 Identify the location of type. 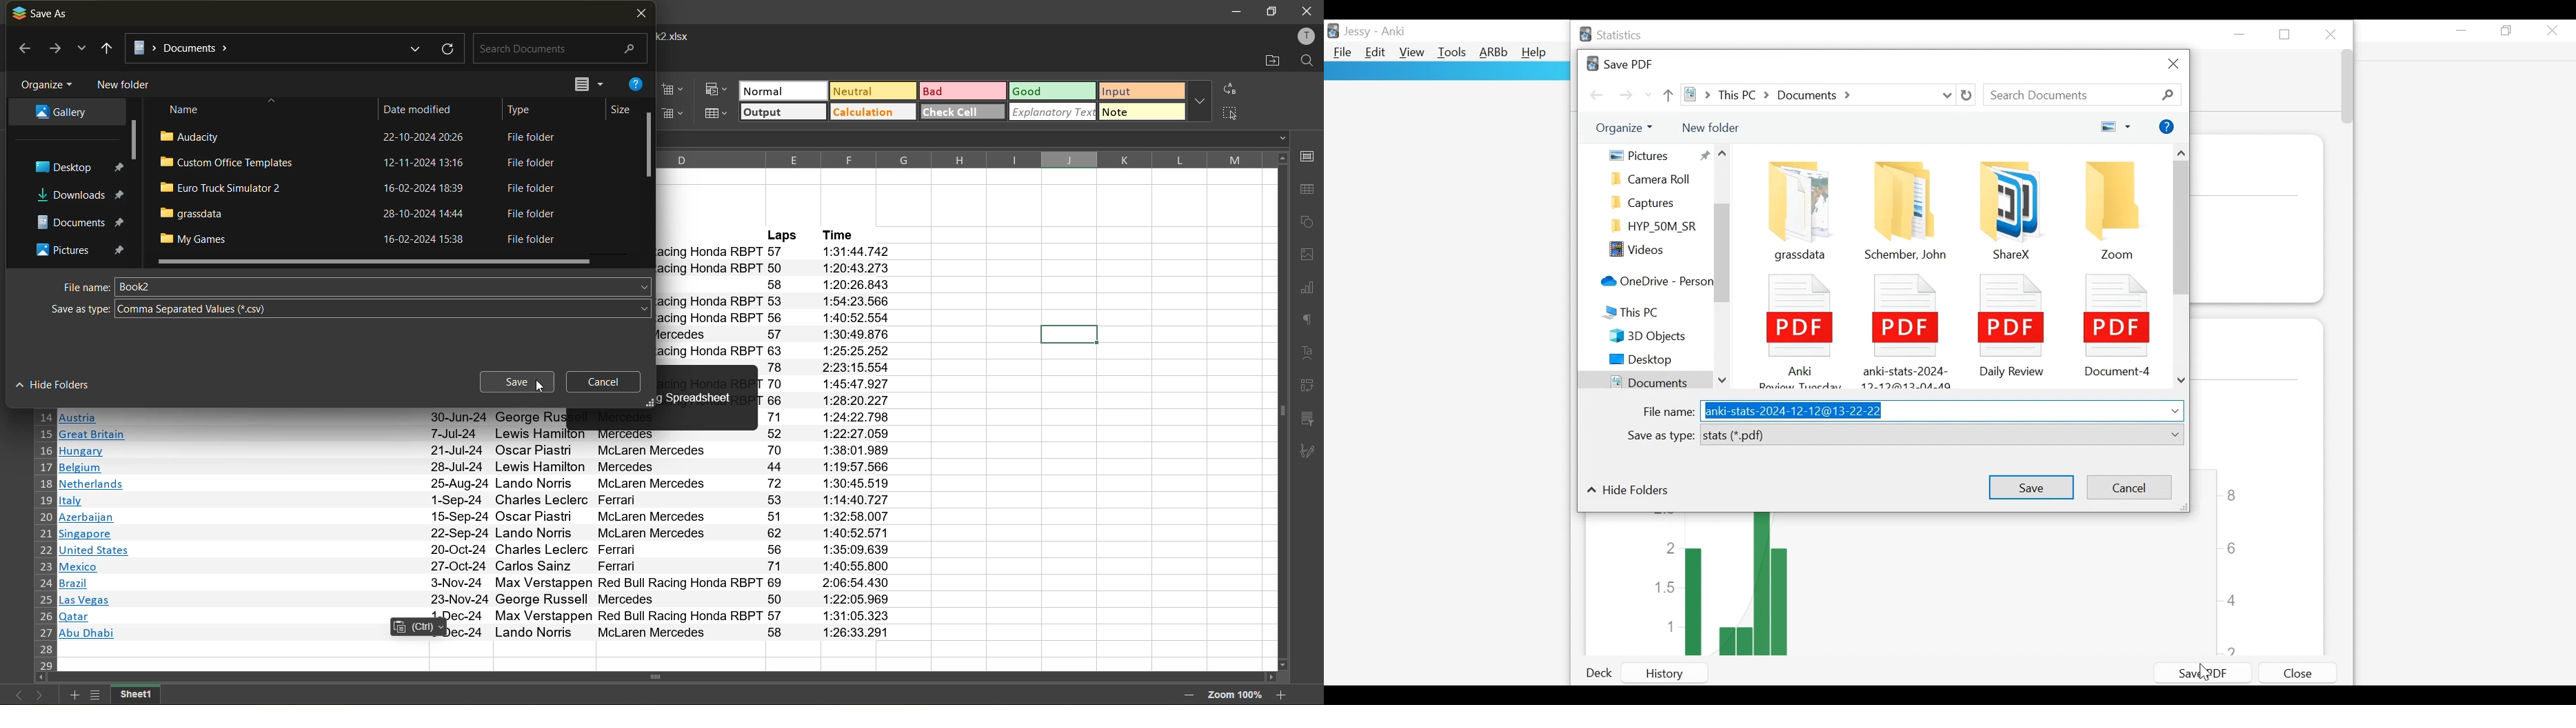
(526, 108).